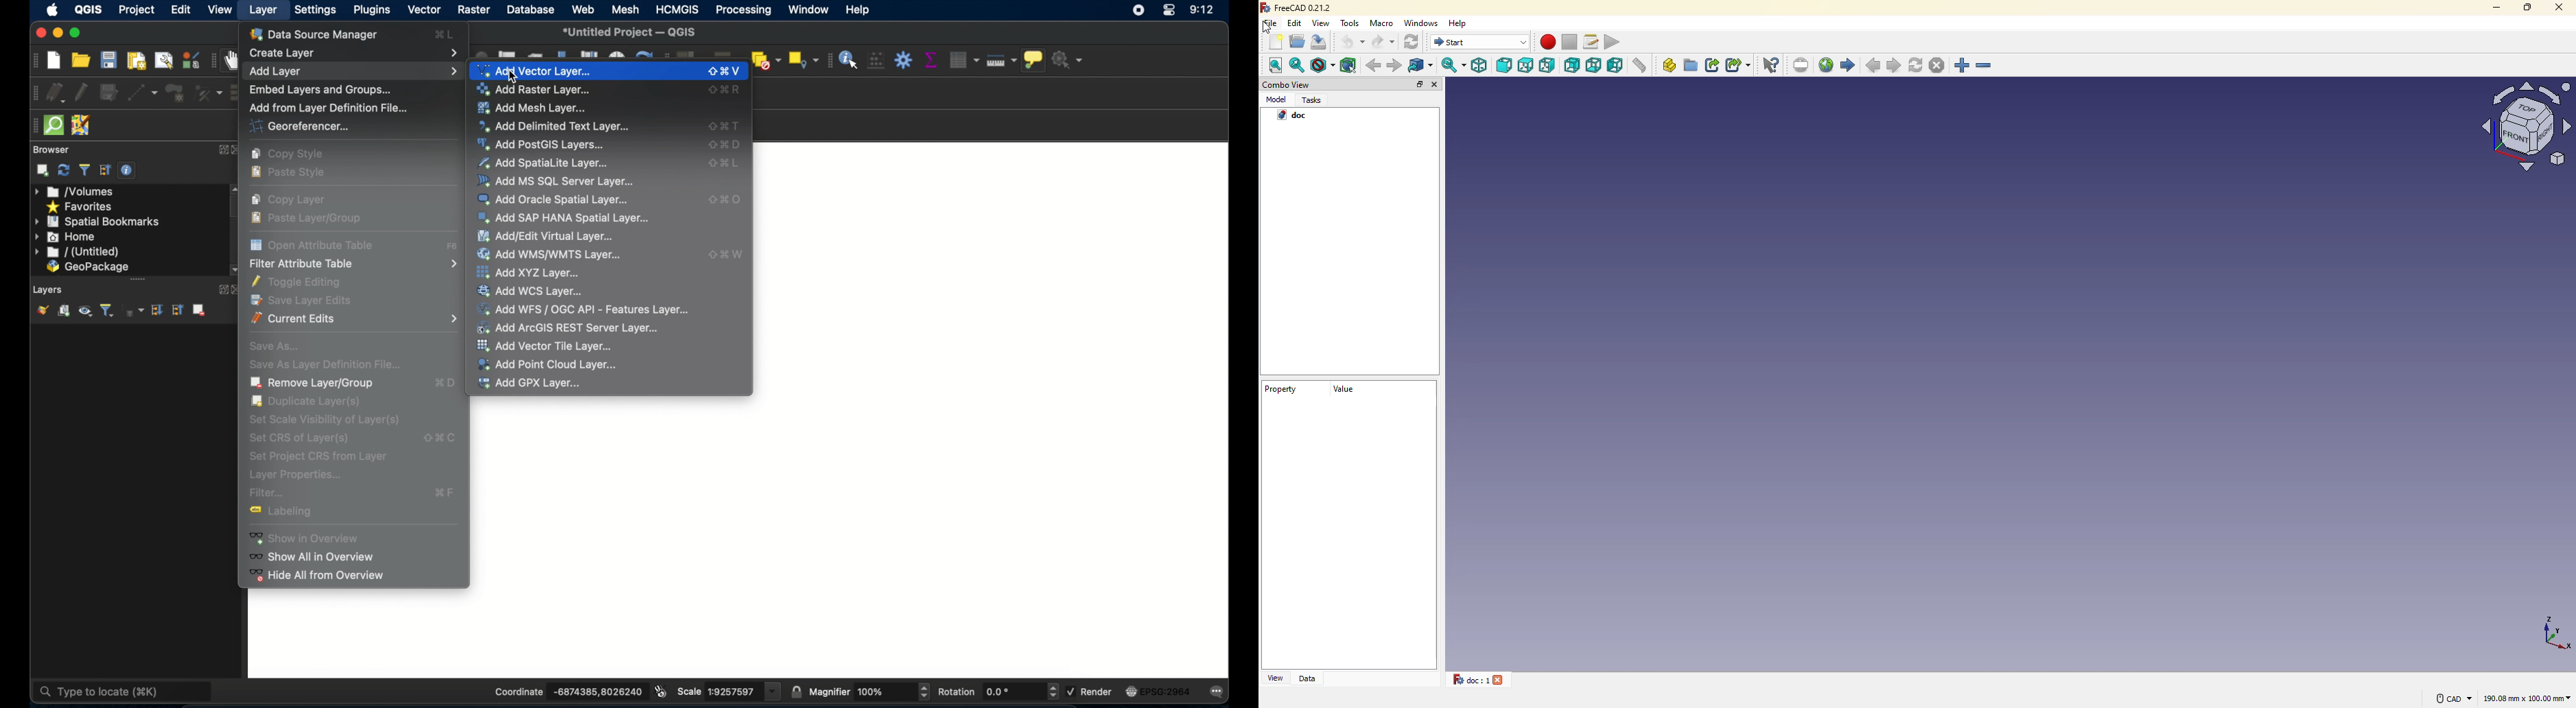 This screenshot has width=2576, height=728. What do you see at coordinates (77, 33) in the screenshot?
I see `maximize` at bounding box center [77, 33].